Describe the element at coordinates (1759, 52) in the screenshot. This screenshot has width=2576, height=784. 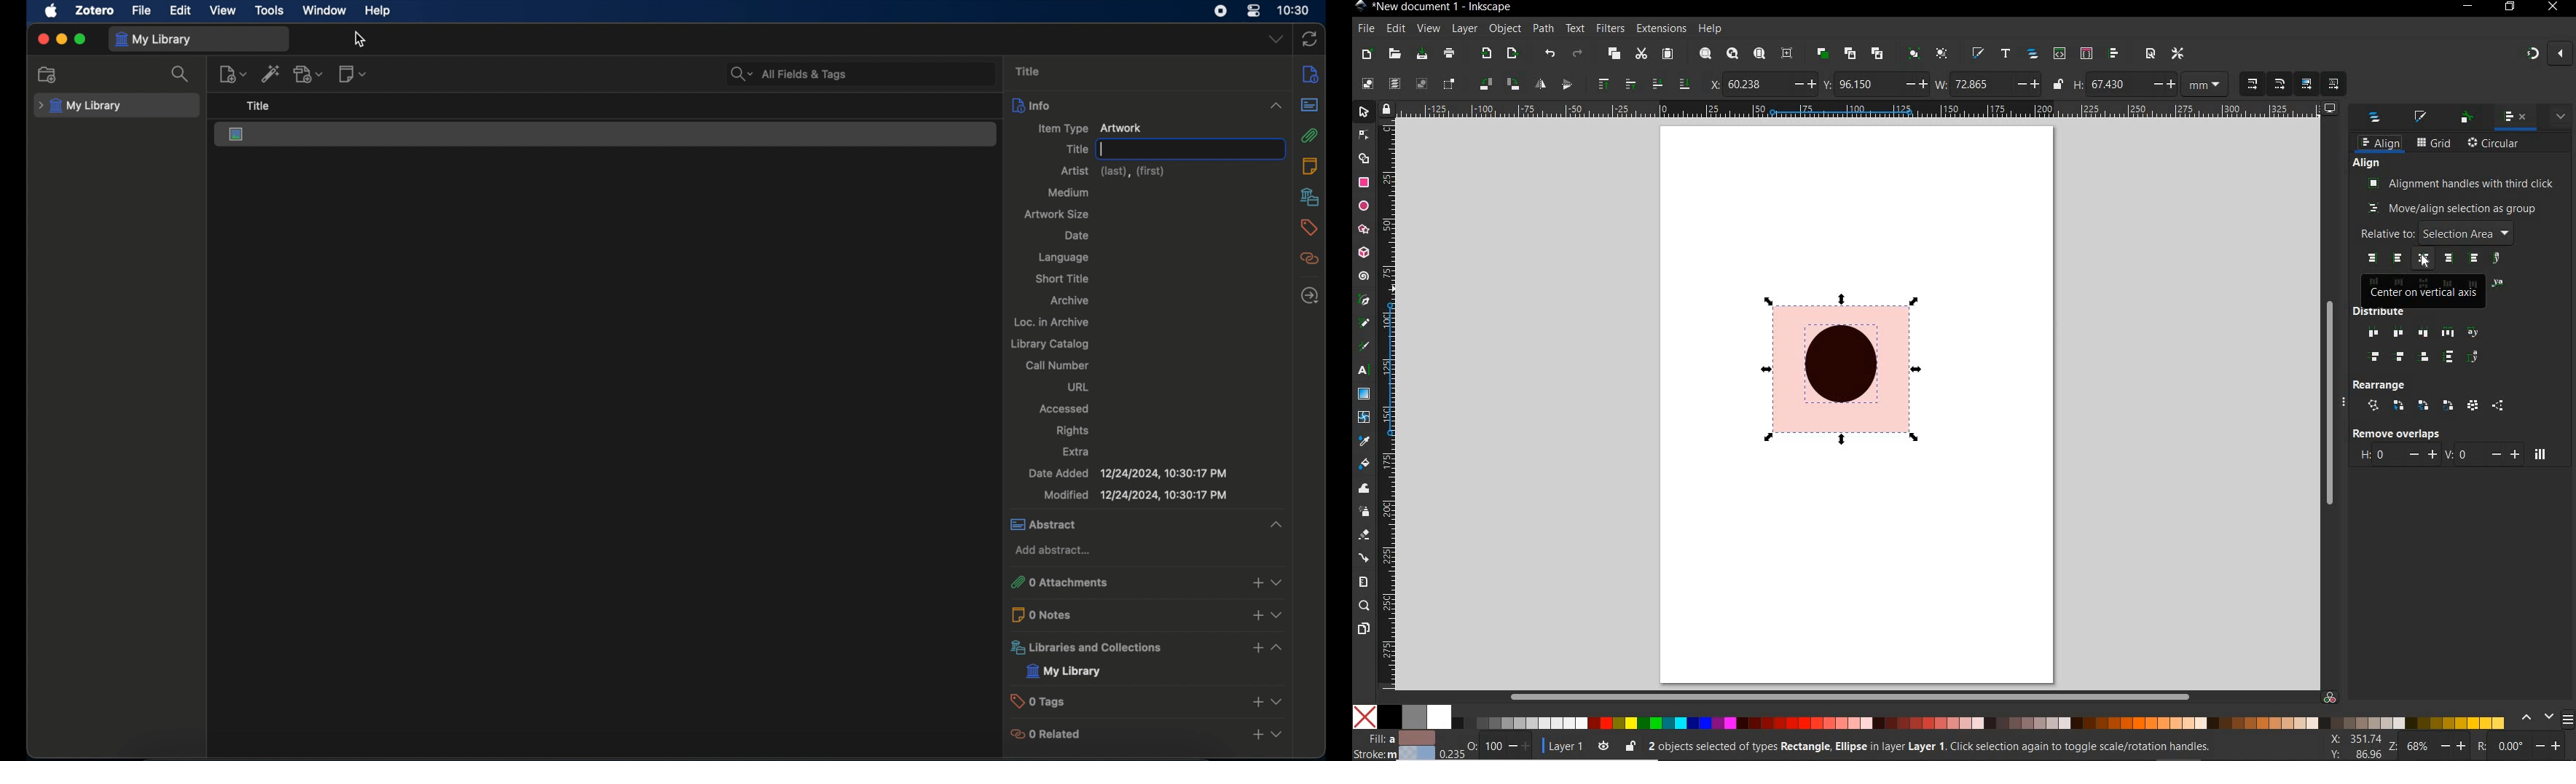
I see `zoom page` at that location.